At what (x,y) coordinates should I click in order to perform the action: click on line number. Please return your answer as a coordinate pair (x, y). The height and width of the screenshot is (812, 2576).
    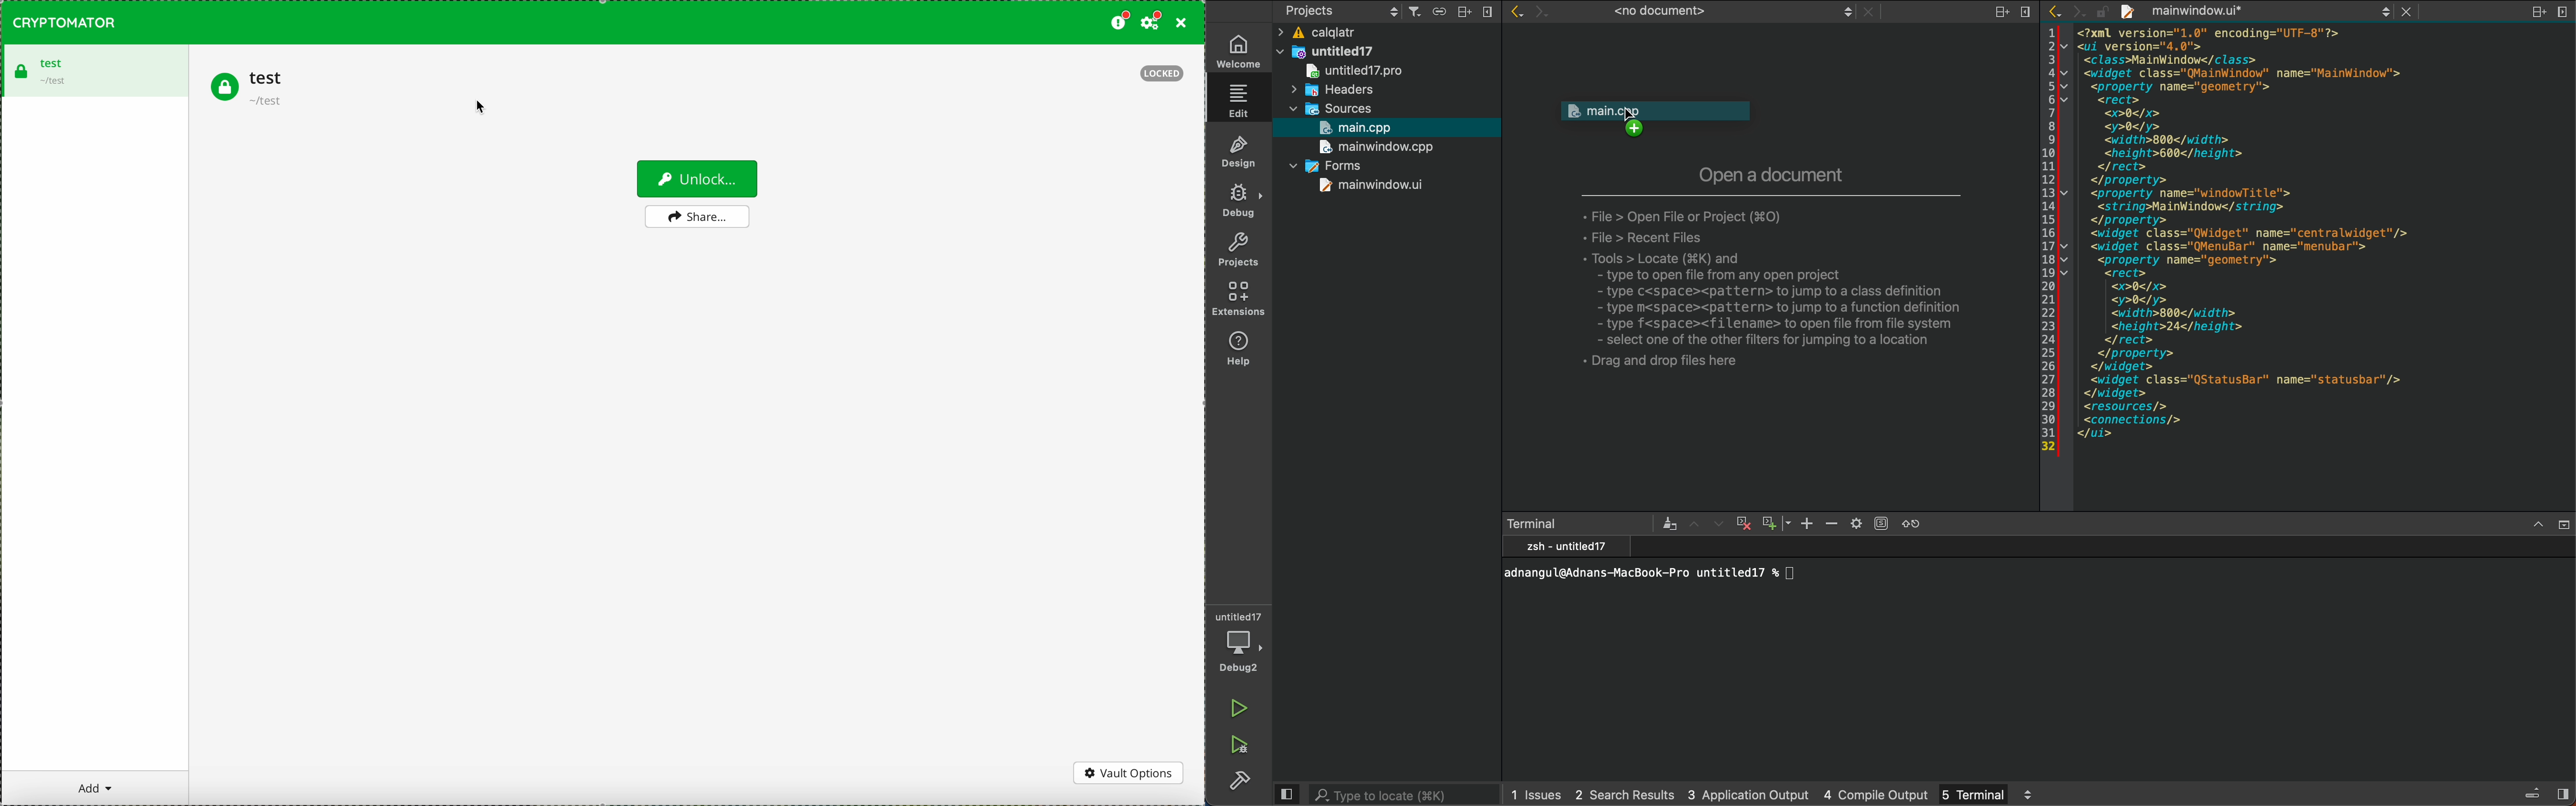
    Looking at the image, I should click on (2049, 245).